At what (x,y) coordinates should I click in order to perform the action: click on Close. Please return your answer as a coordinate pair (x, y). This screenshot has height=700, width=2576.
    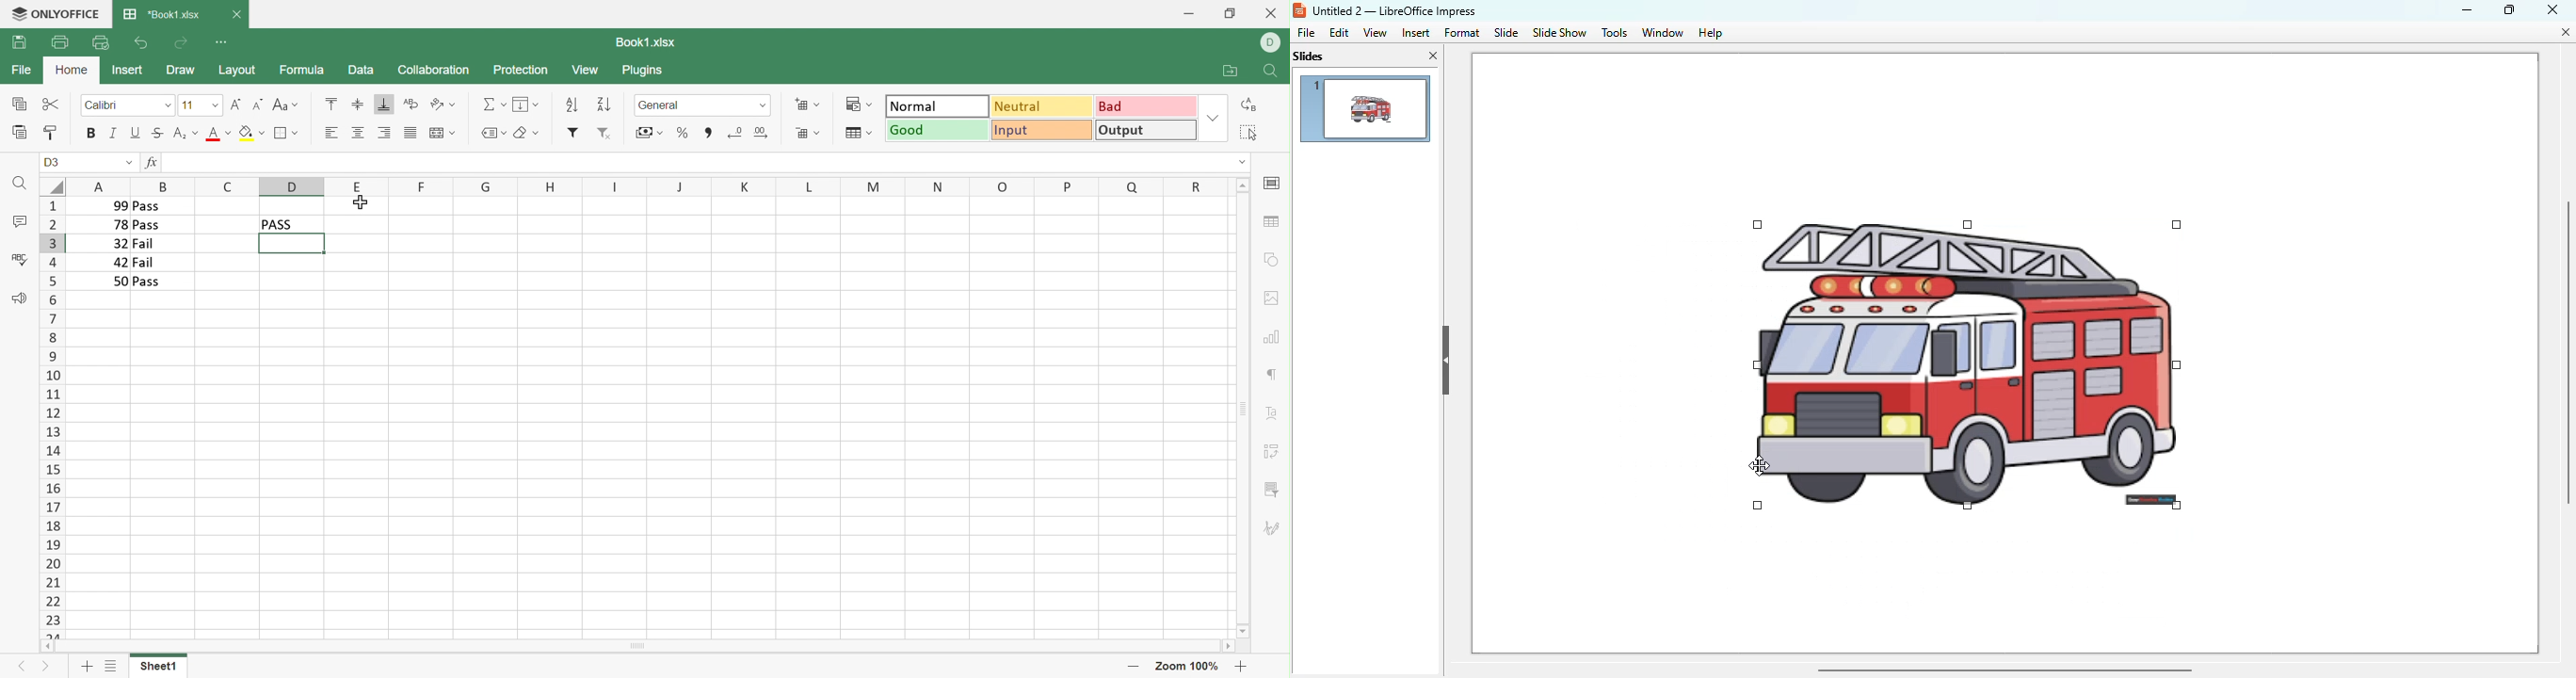
    Looking at the image, I should click on (1274, 12).